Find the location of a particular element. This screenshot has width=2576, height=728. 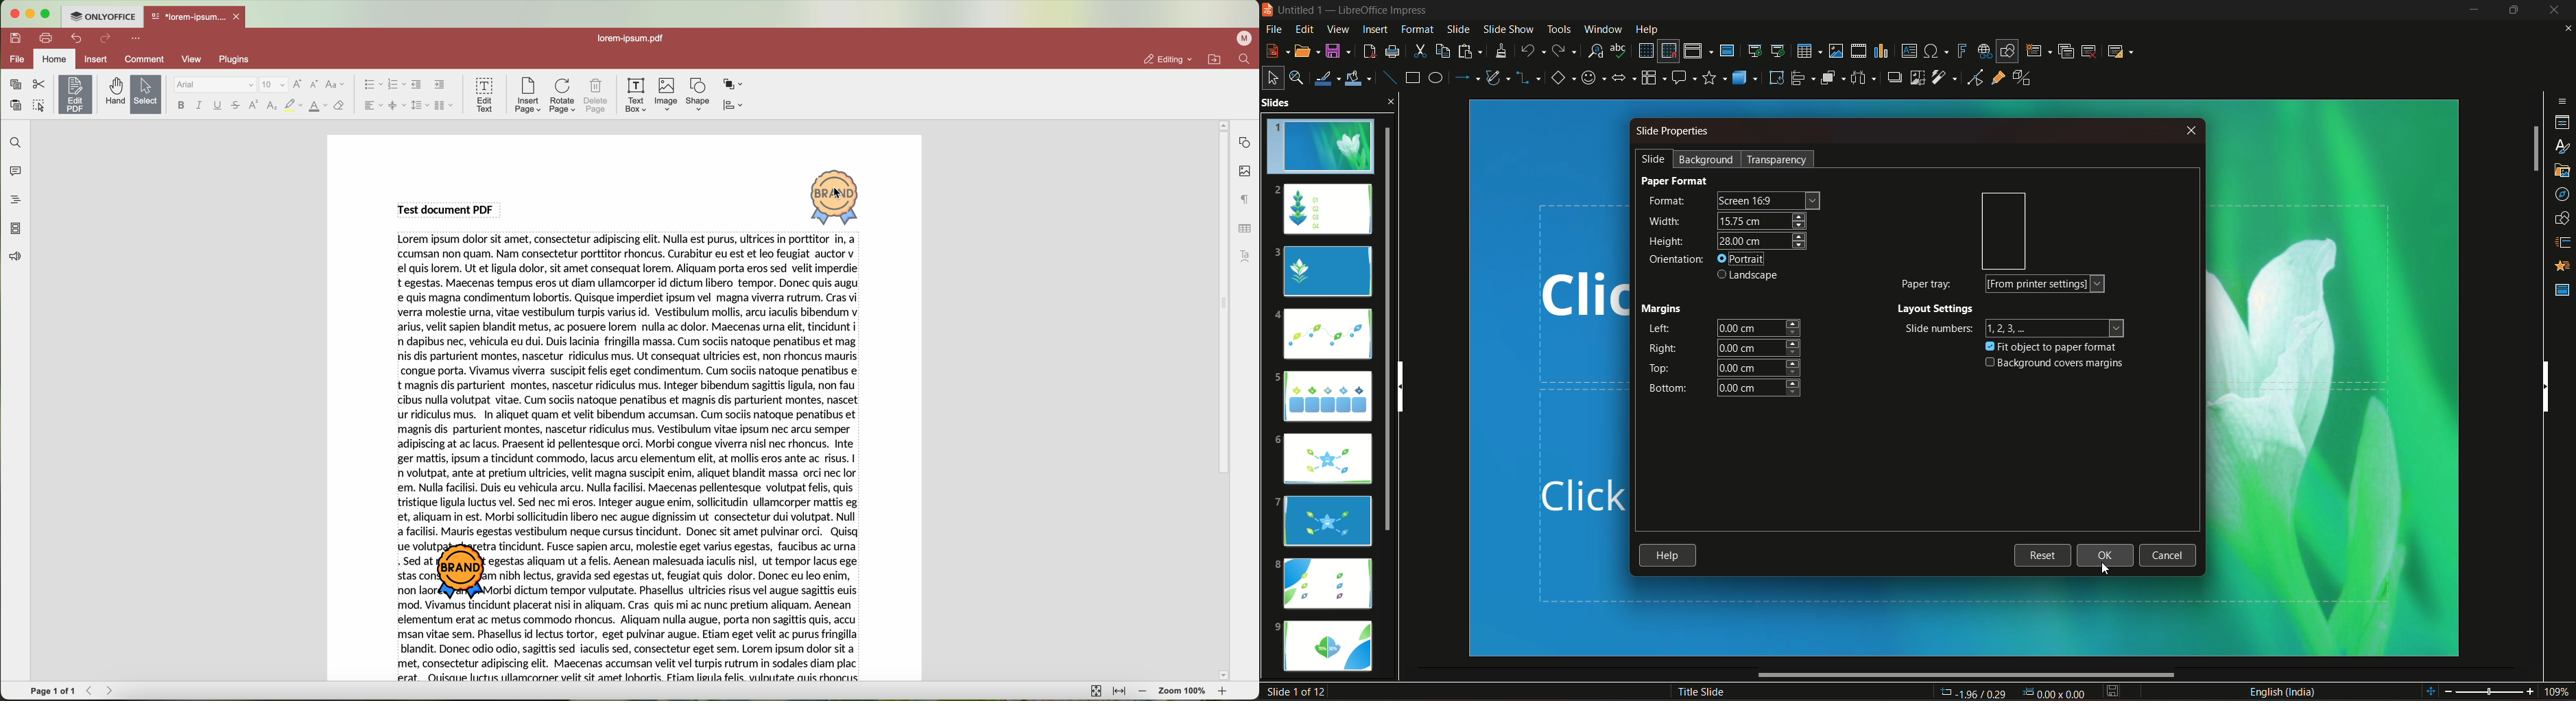

bottom margin is located at coordinates (1761, 389).